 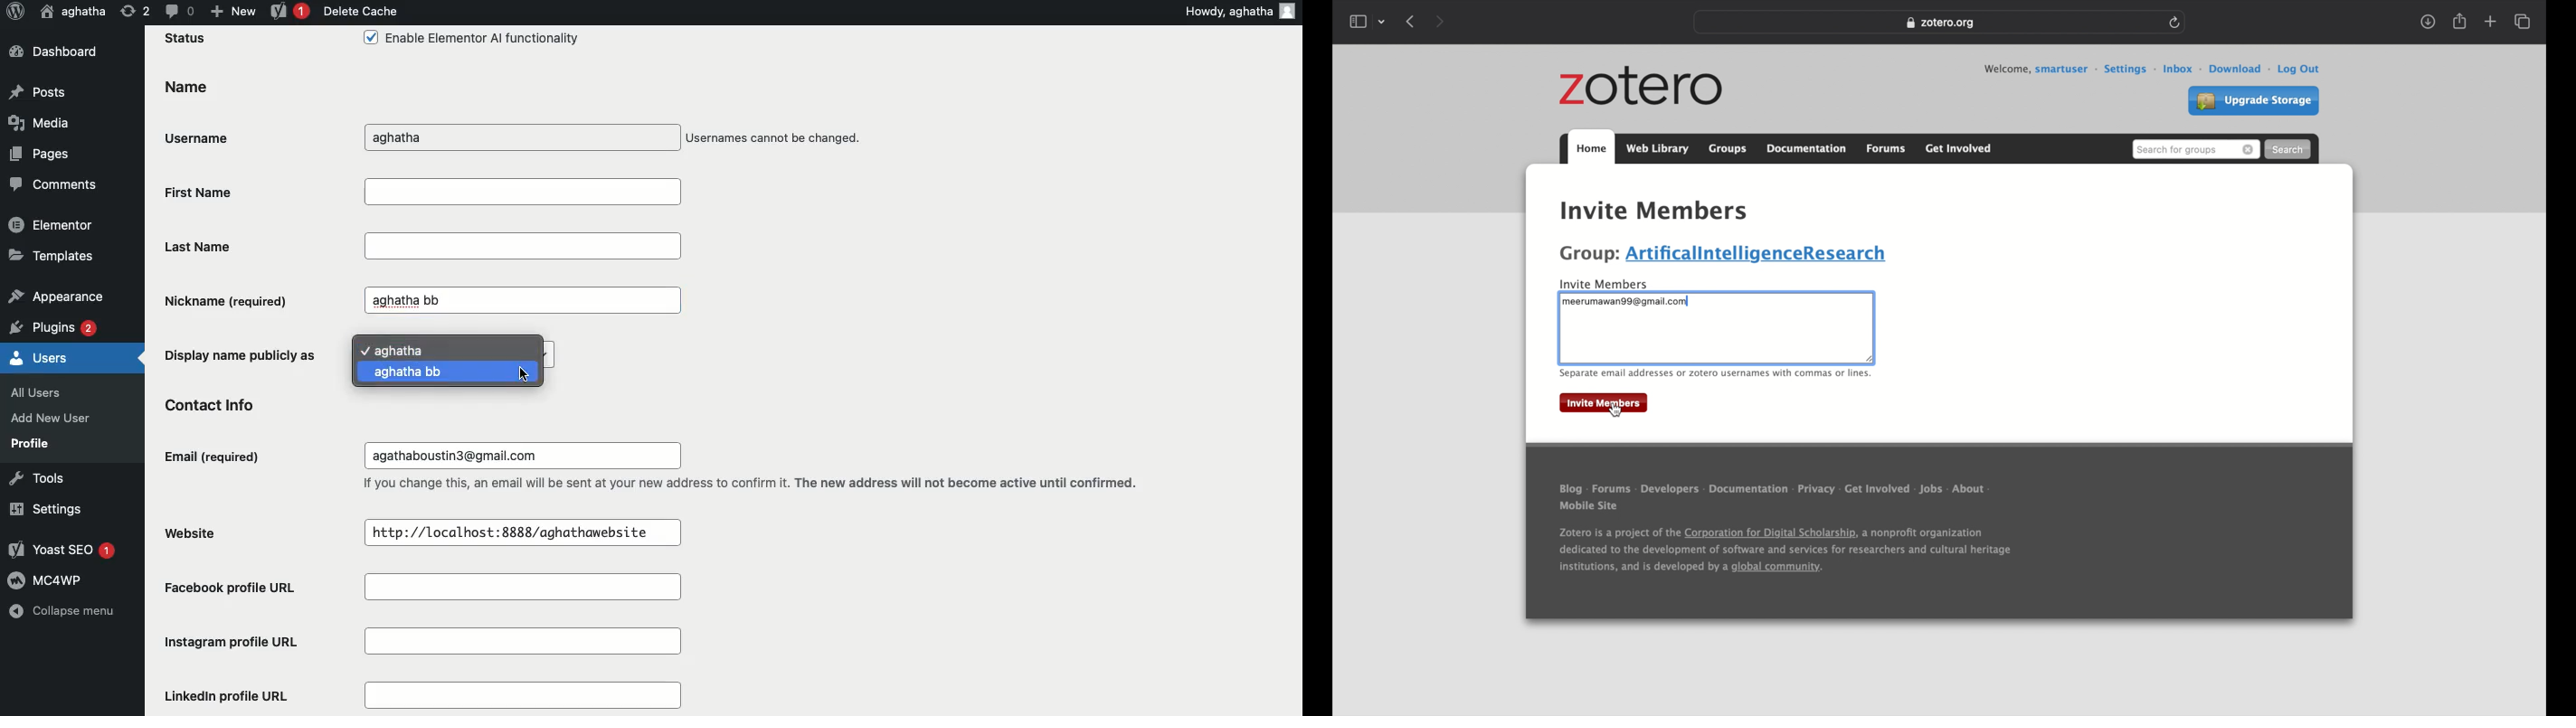 I want to click on Logo, so click(x=14, y=12).